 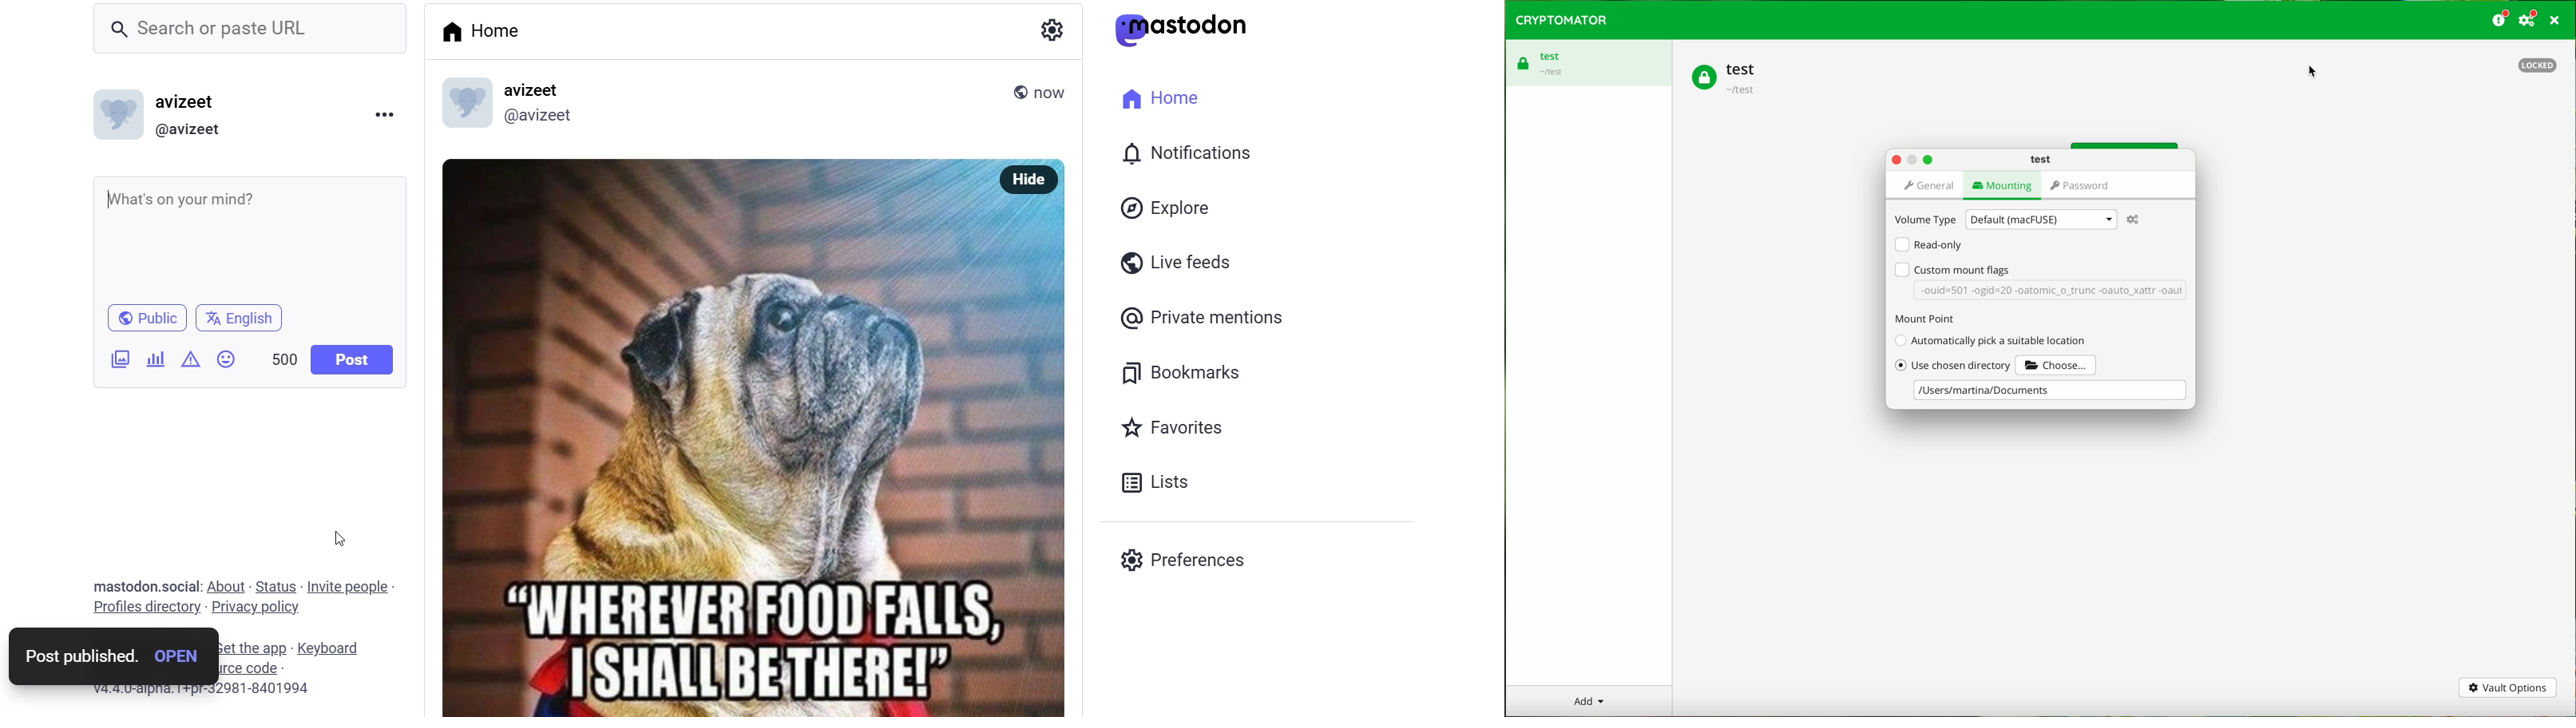 What do you see at coordinates (264, 232) in the screenshot?
I see `writing area` at bounding box center [264, 232].